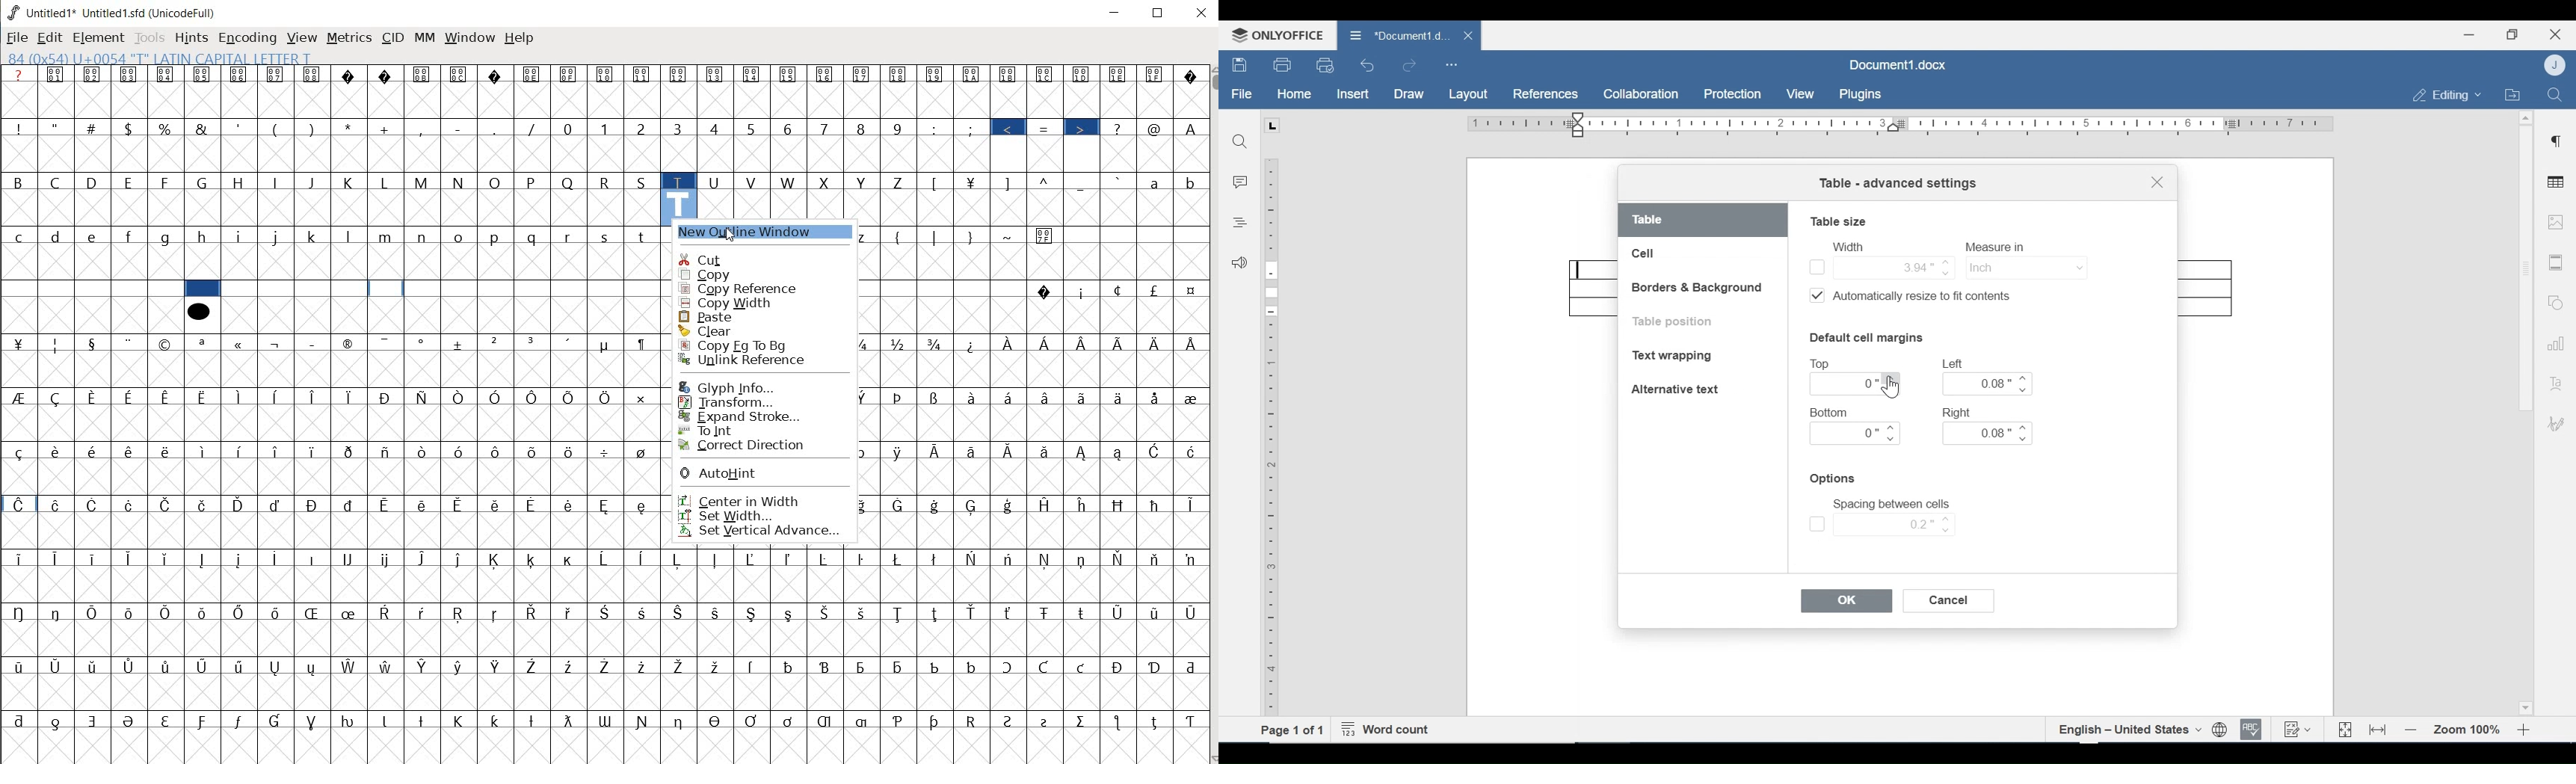 Image resolution: width=2576 pixels, height=784 pixels. Describe the element at coordinates (937, 505) in the screenshot. I see `Symbol` at that location.